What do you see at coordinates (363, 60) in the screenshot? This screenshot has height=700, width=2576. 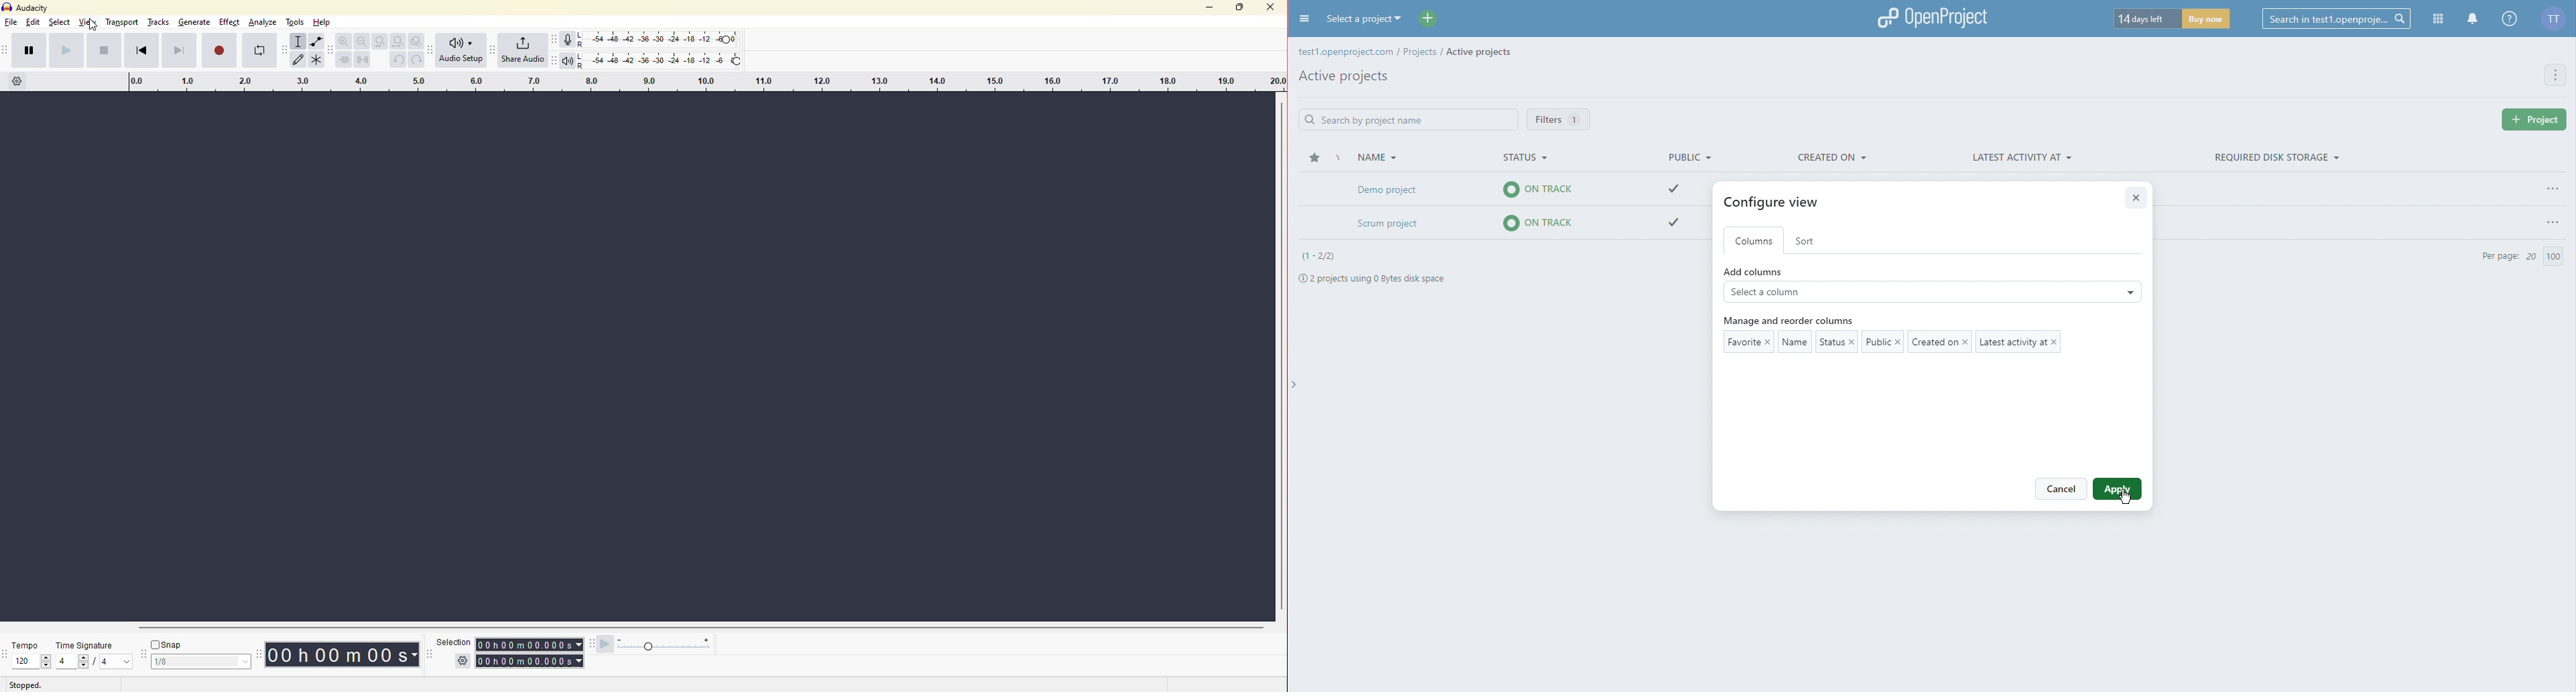 I see `silence audio selection` at bounding box center [363, 60].